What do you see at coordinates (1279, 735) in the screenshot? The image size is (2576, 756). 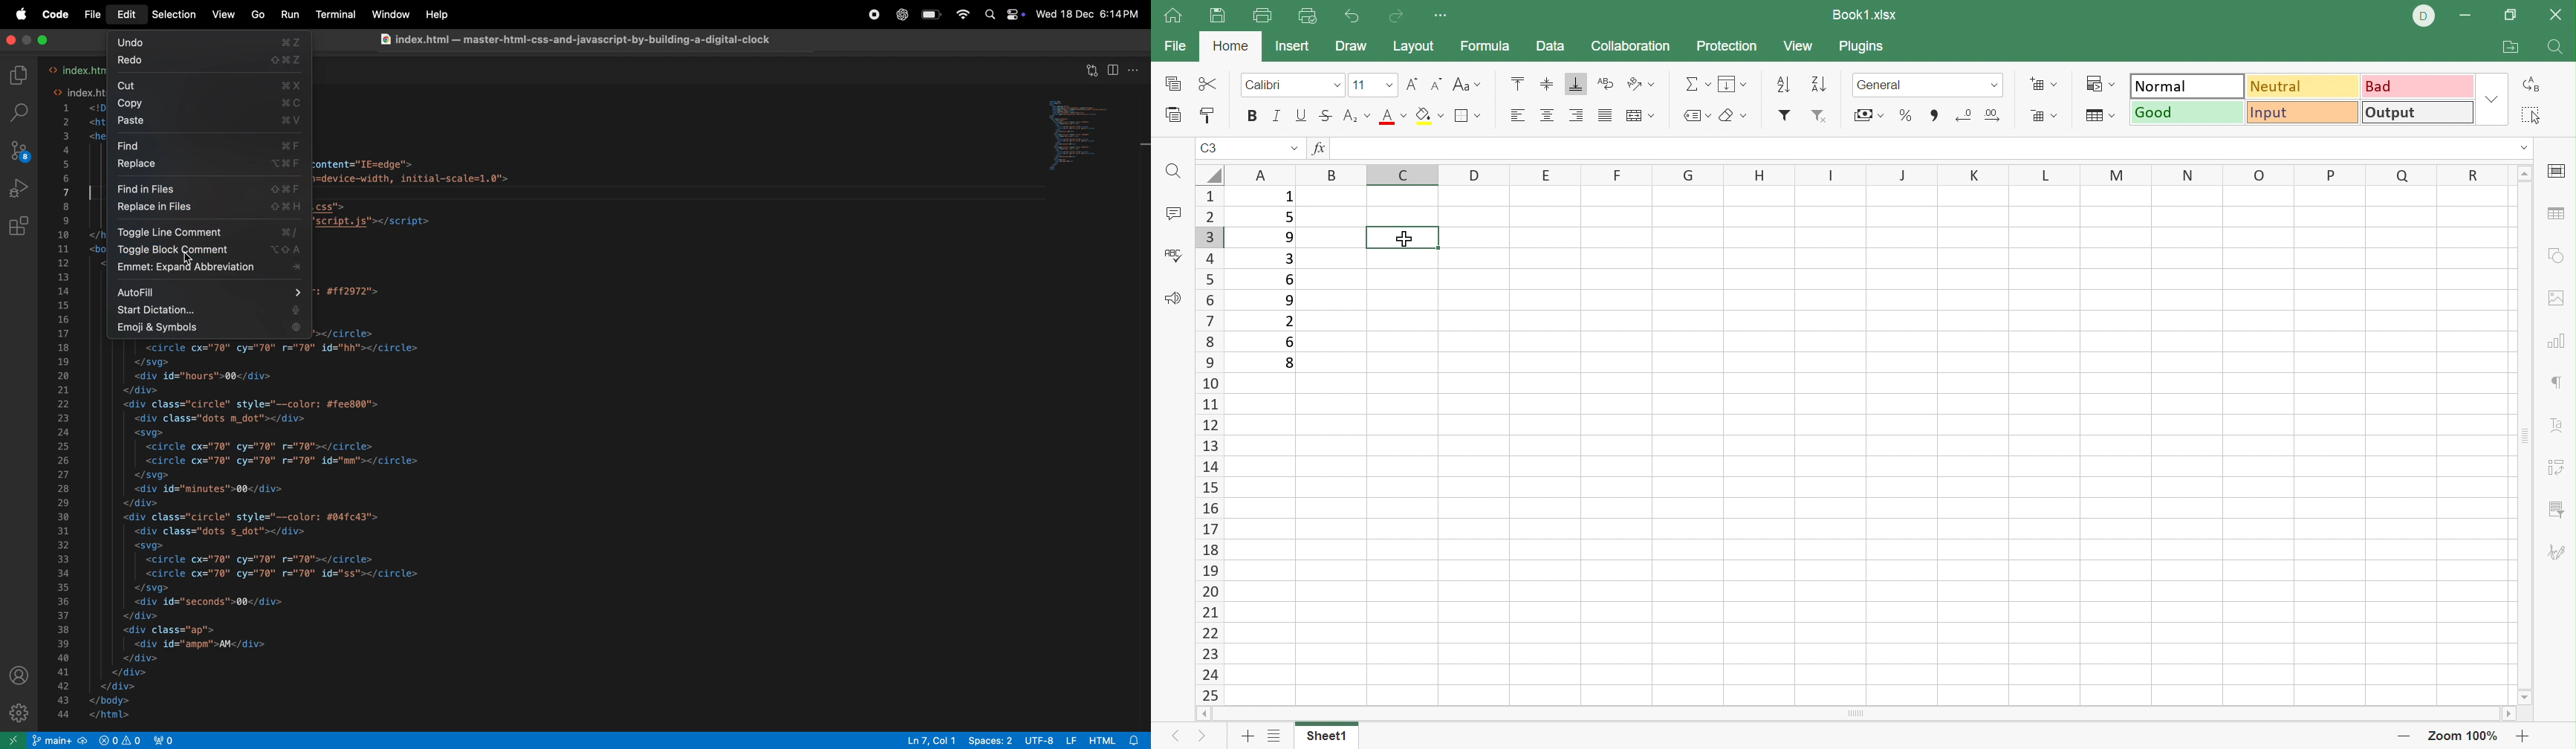 I see `List of sheets` at bounding box center [1279, 735].